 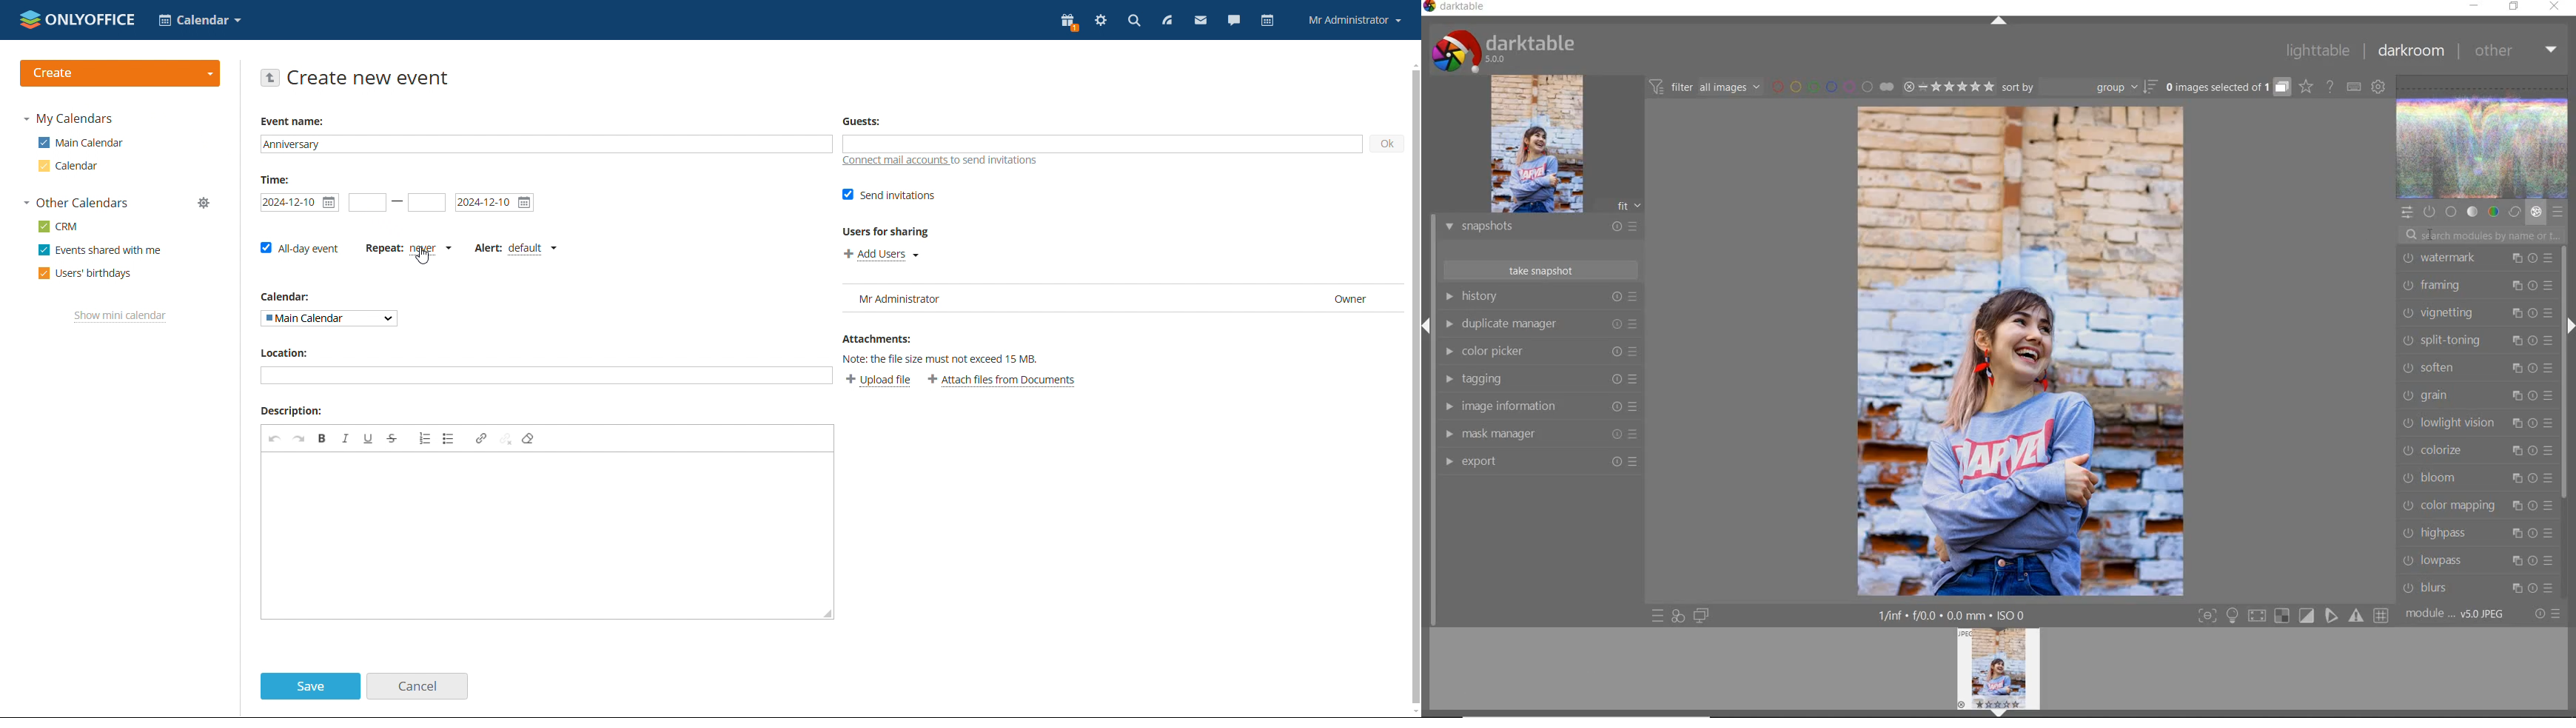 What do you see at coordinates (1702, 615) in the screenshot?
I see `display a second darkroom image window` at bounding box center [1702, 615].